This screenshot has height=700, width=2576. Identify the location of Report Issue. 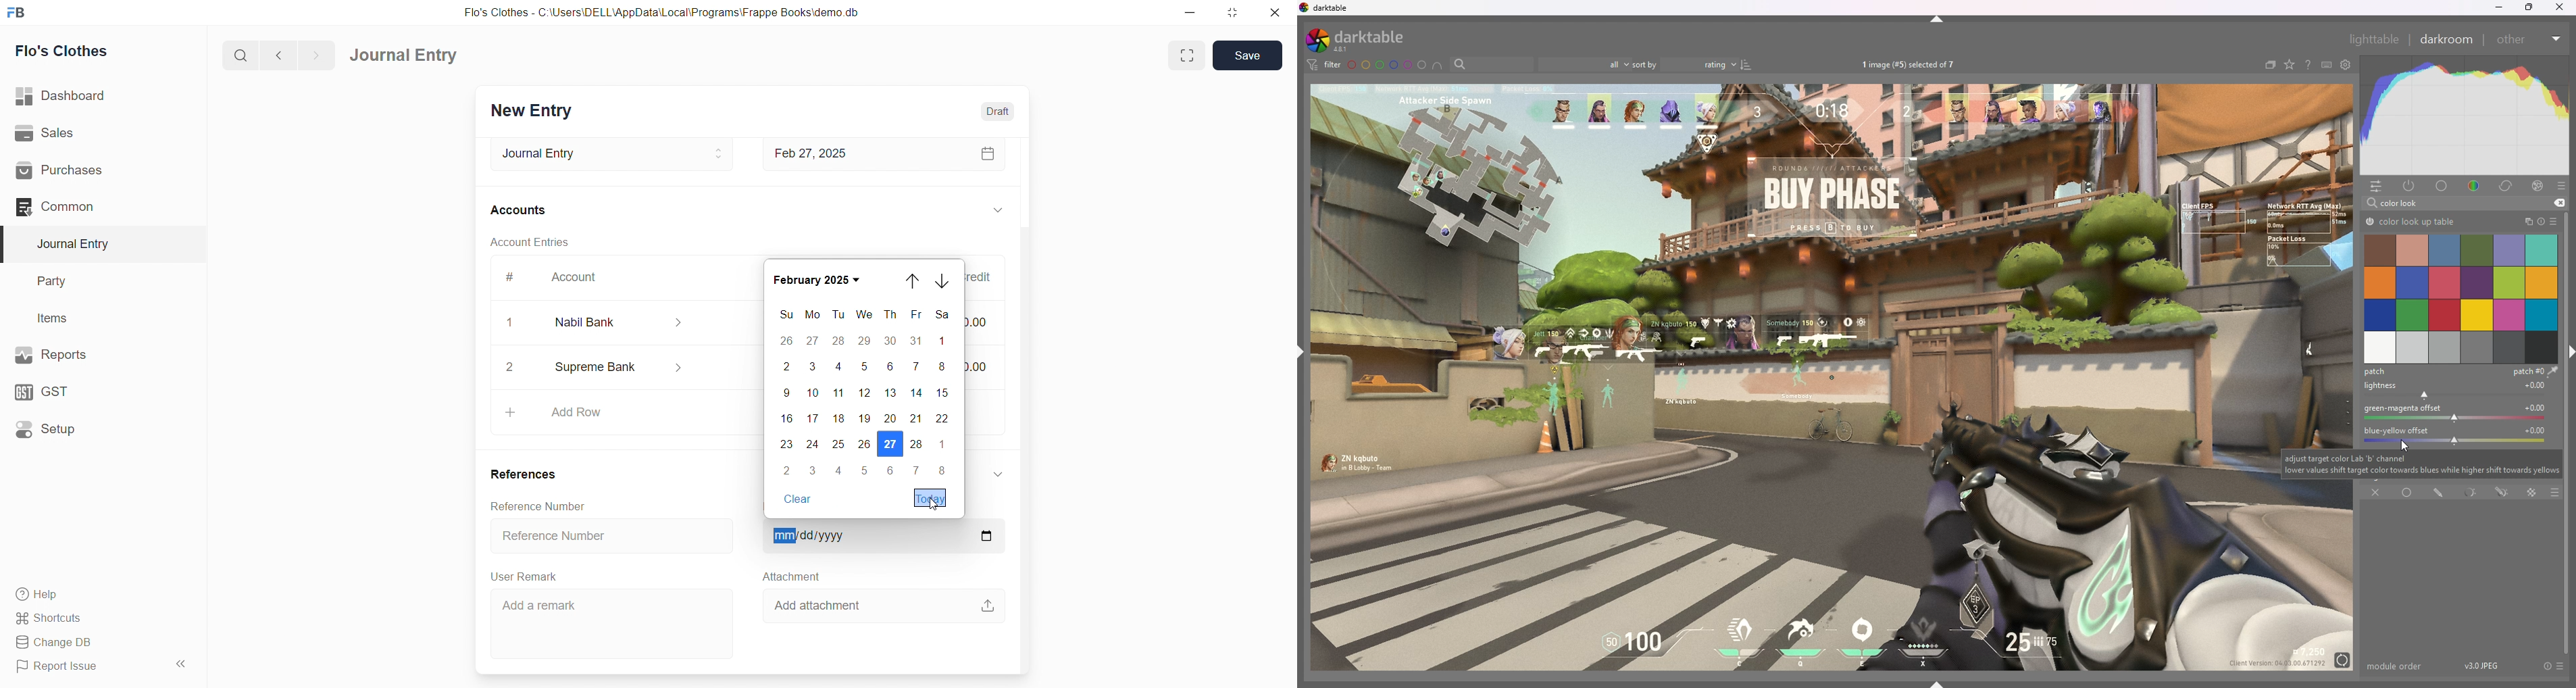
(81, 669).